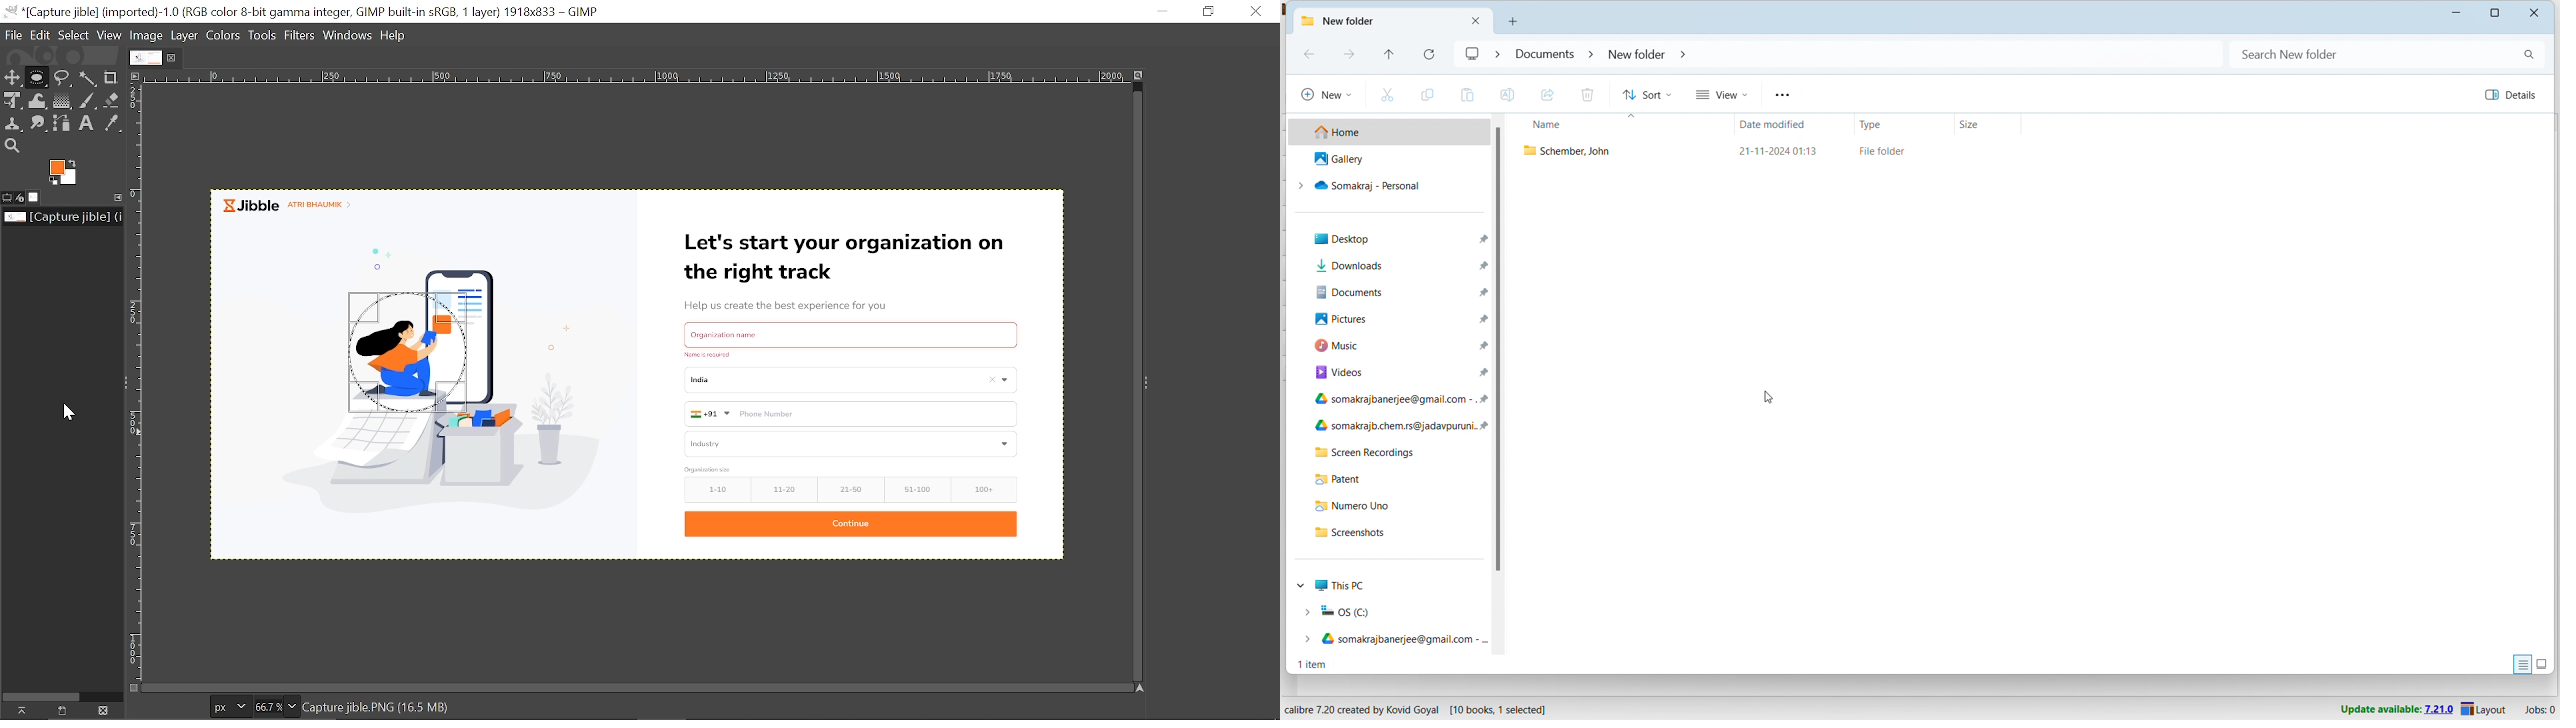  What do you see at coordinates (2543, 664) in the screenshot?
I see `display large thumbnails` at bounding box center [2543, 664].